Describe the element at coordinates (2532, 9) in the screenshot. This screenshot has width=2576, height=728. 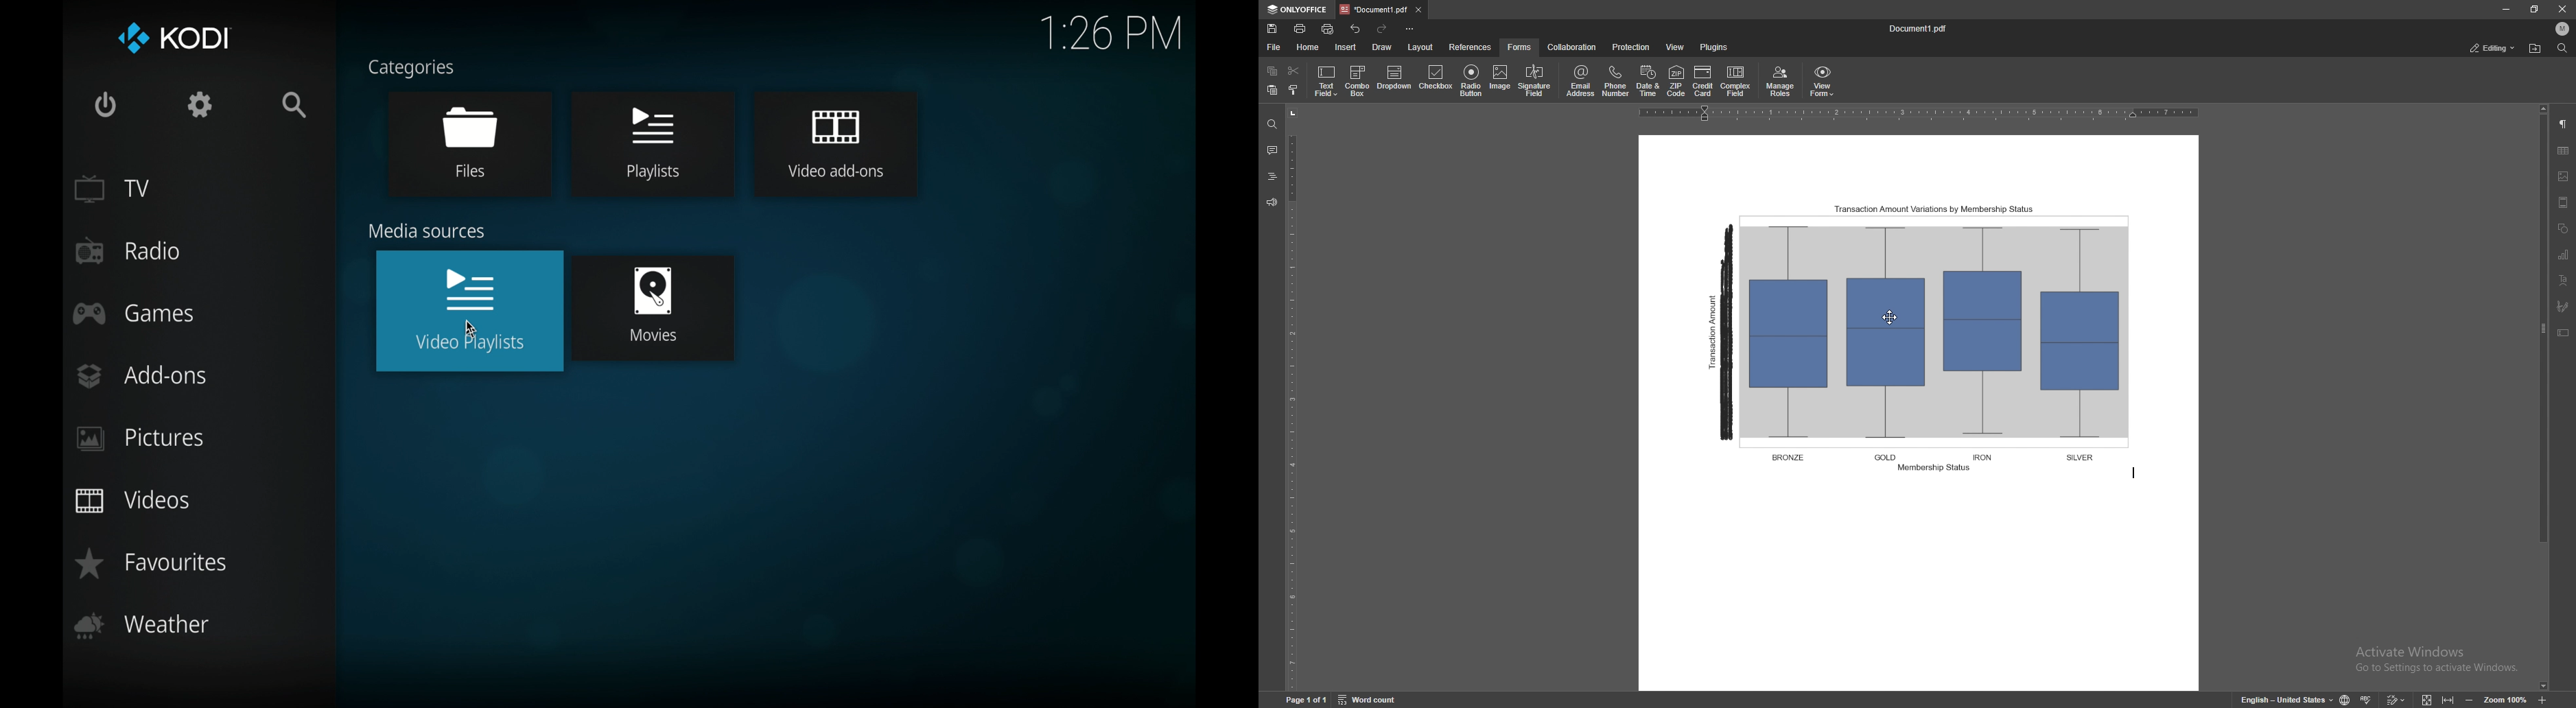
I see `resize` at that location.